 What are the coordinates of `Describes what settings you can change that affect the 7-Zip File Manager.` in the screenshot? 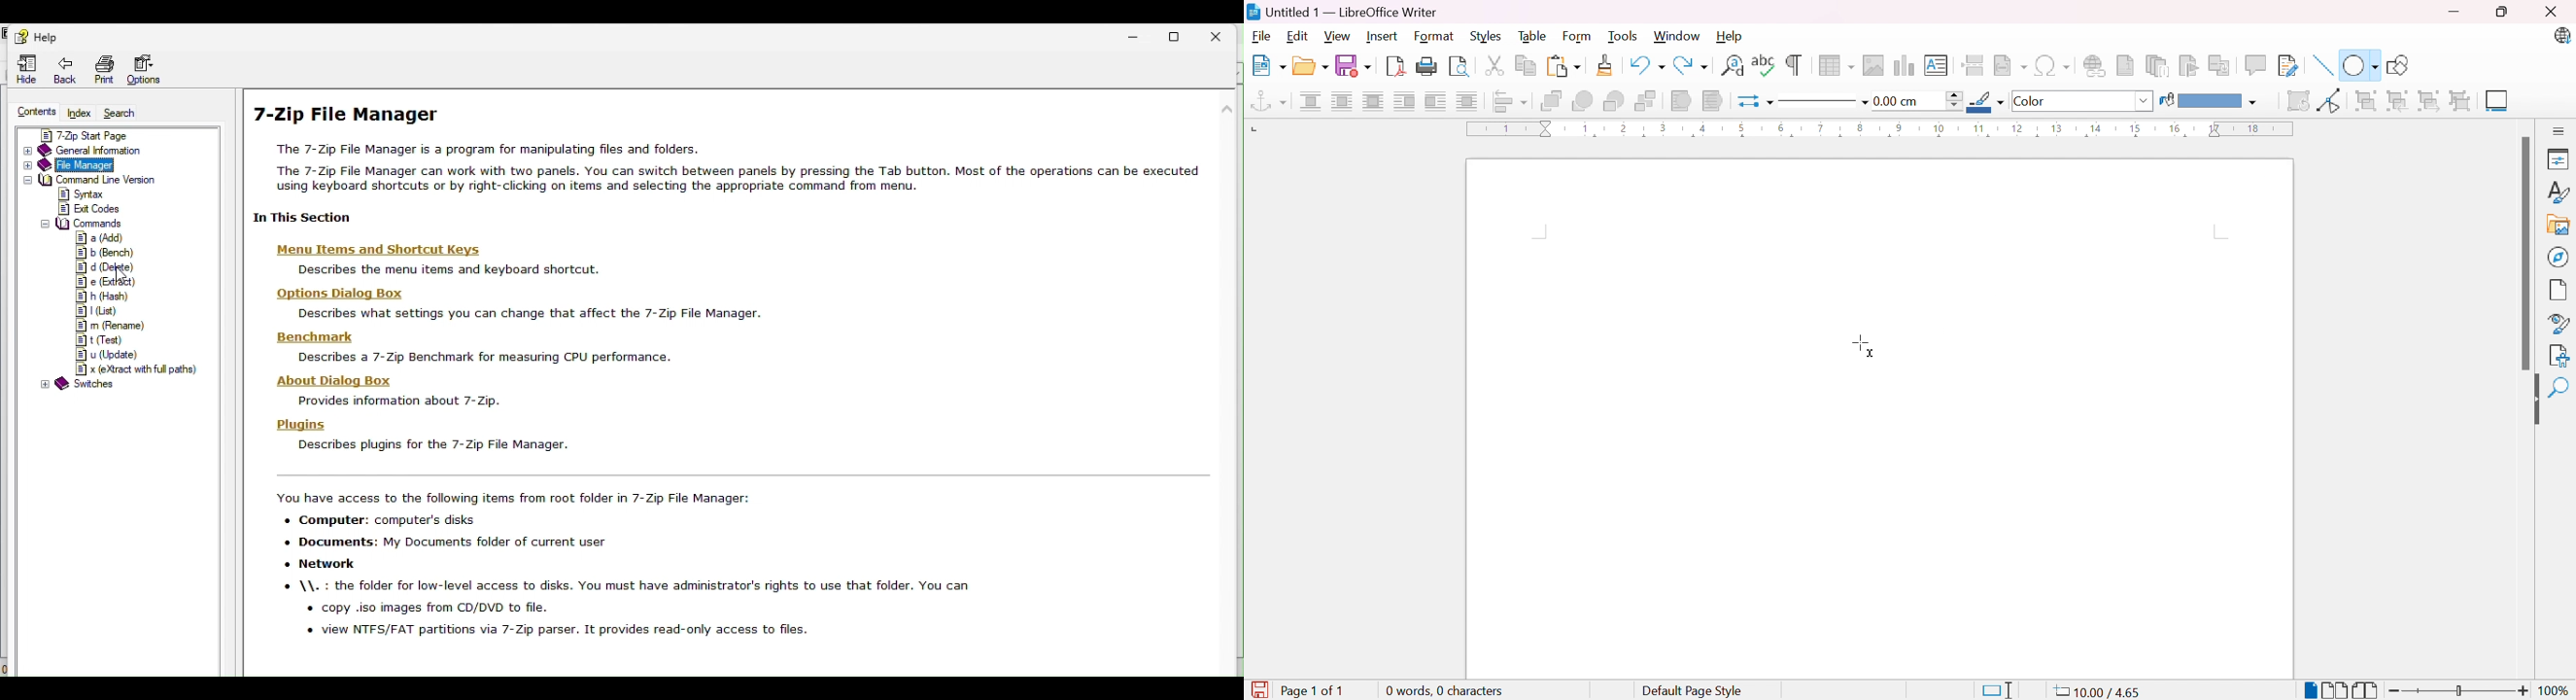 It's located at (522, 313).